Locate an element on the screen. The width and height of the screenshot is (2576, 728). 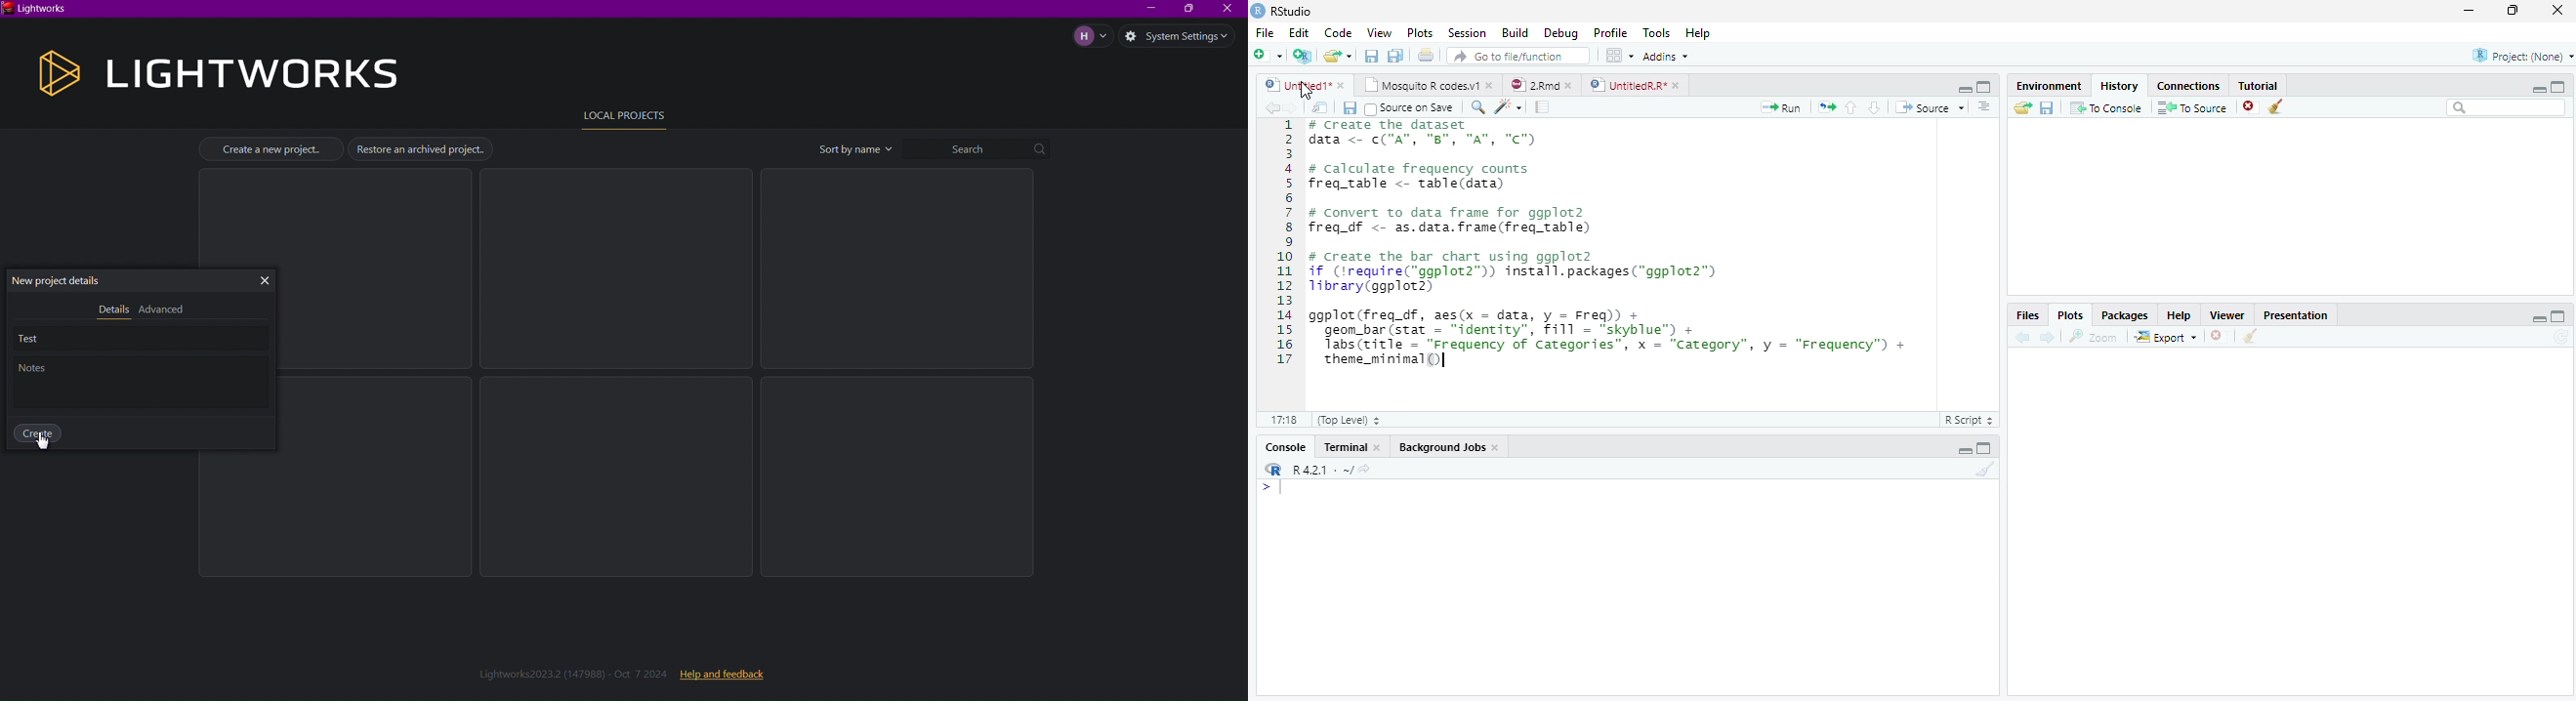
Run is located at coordinates (1784, 107).